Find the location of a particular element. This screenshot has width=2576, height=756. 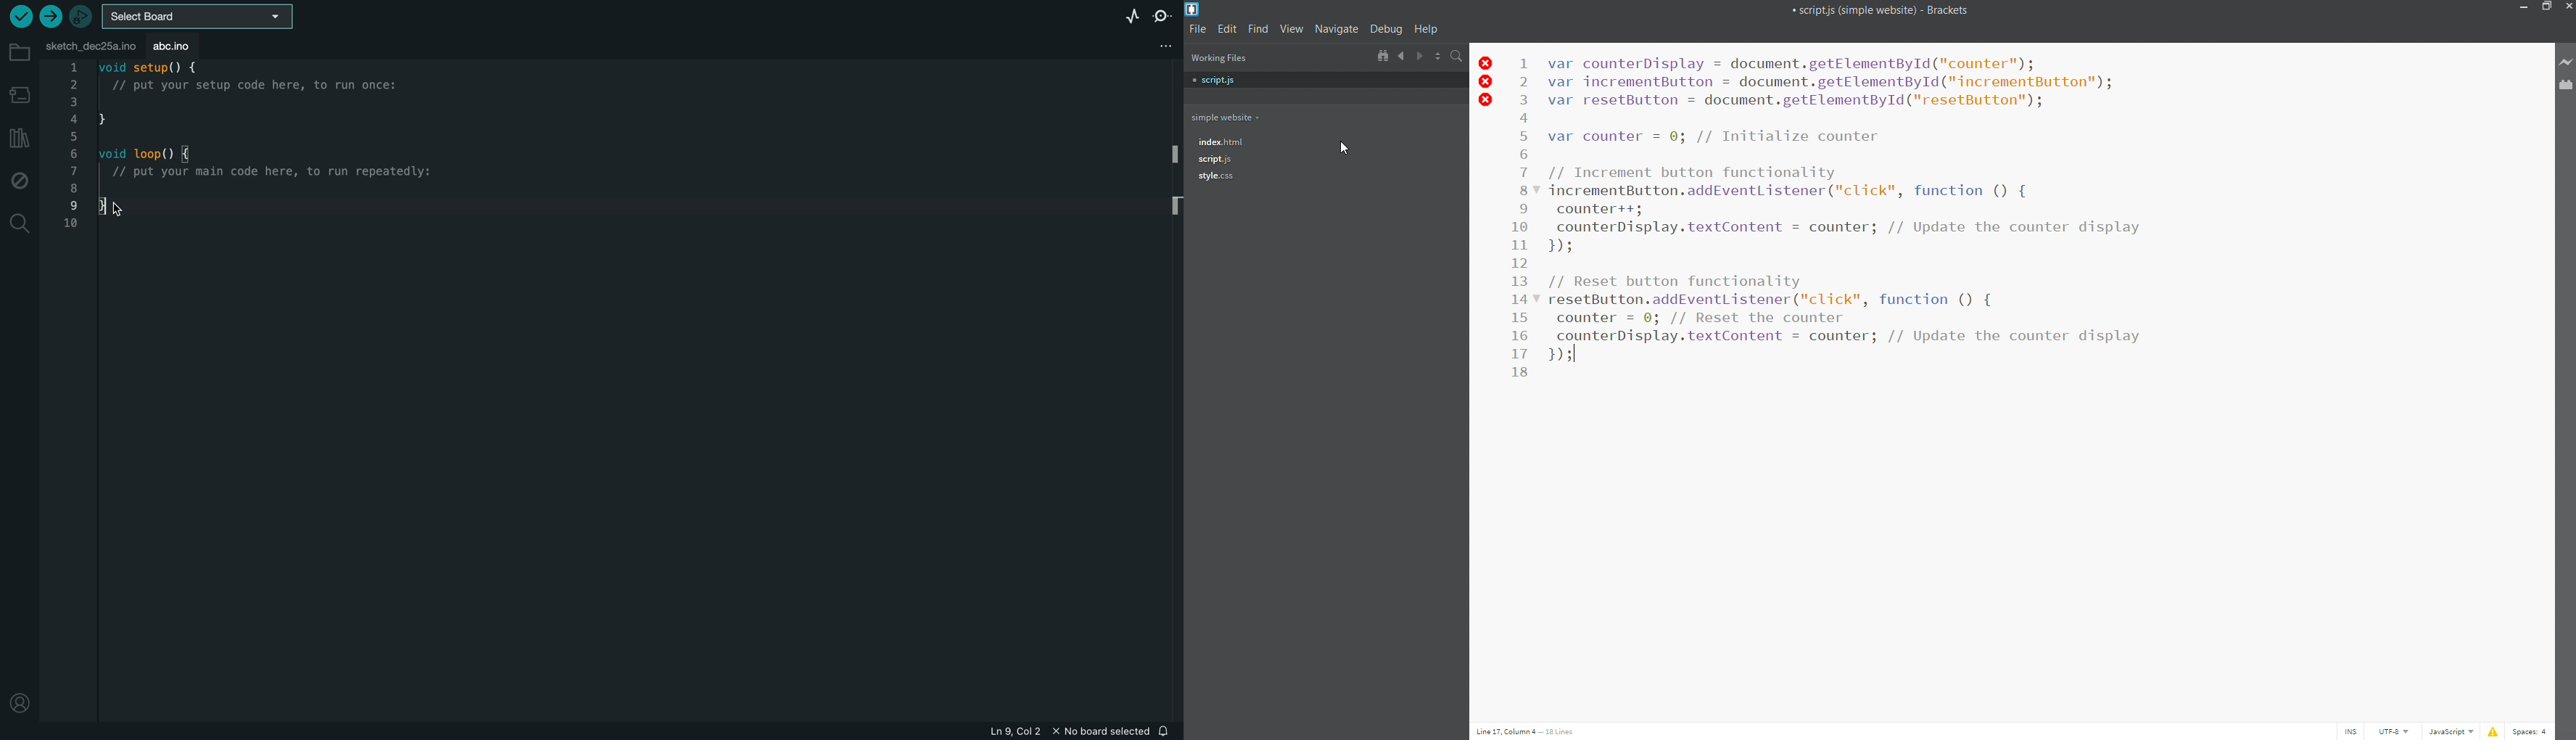

Line 17, Column 4 - 18 Lines is located at coordinates (1528, 729).